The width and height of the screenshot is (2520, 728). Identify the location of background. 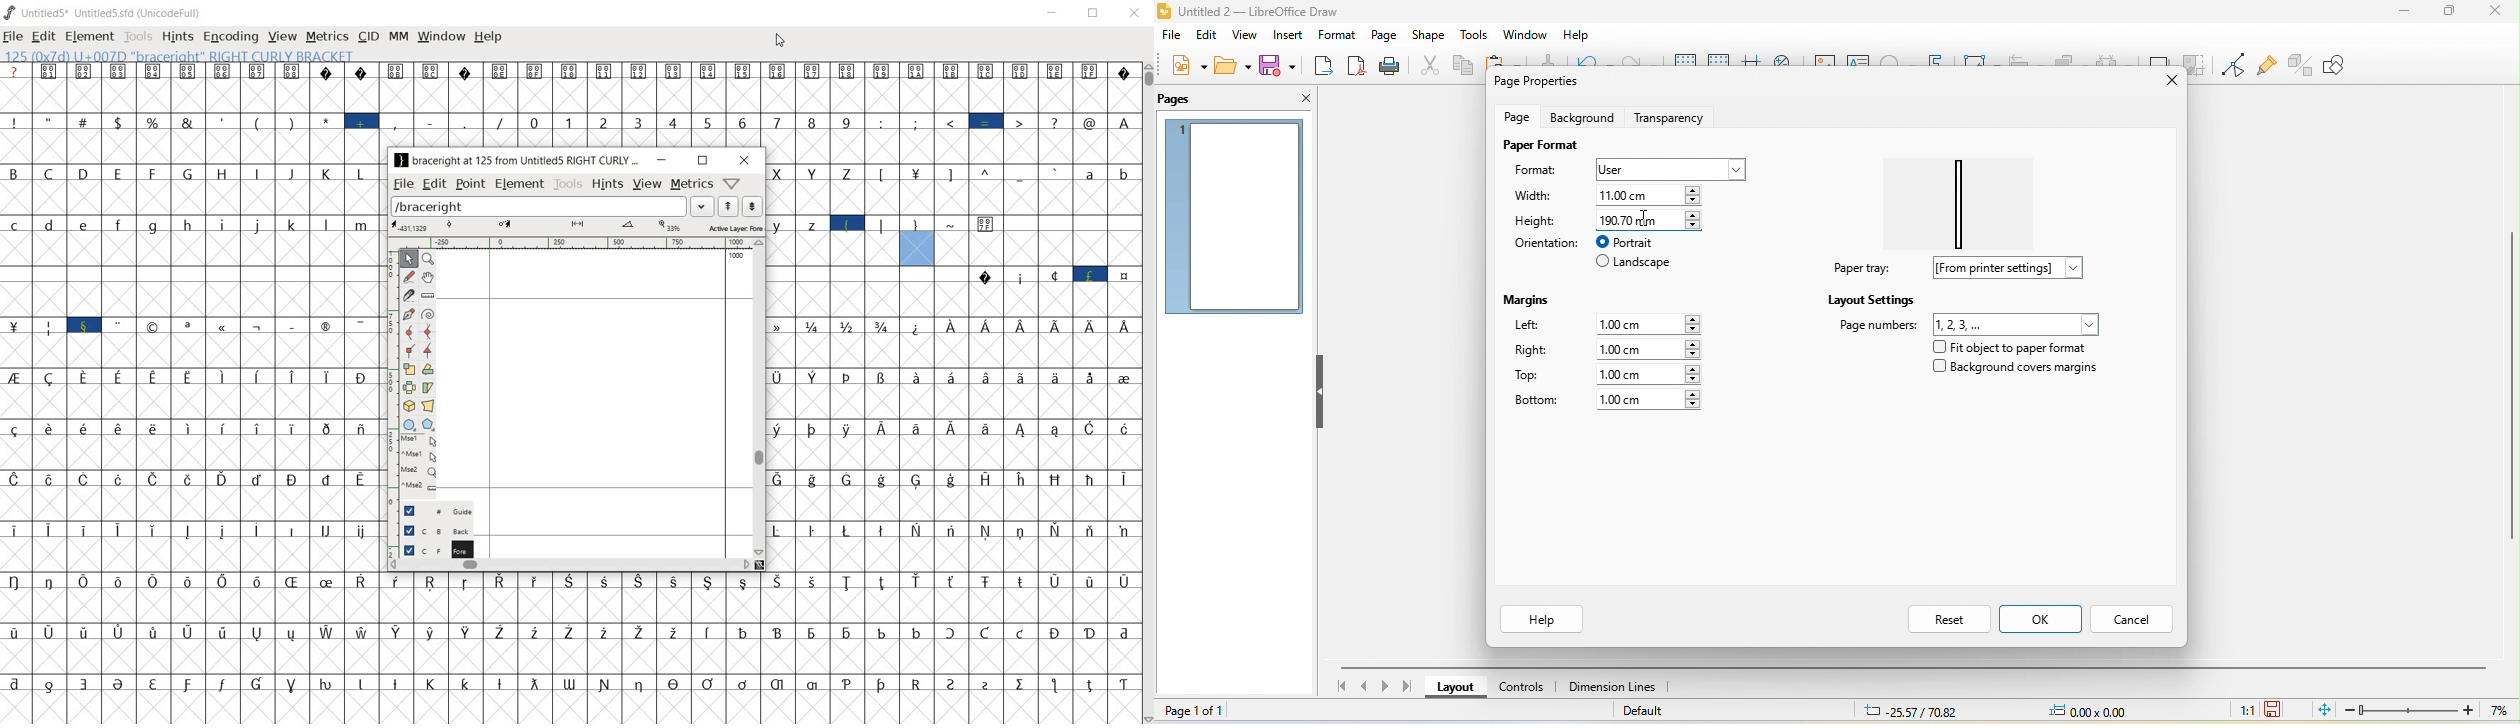
(1581, 117).